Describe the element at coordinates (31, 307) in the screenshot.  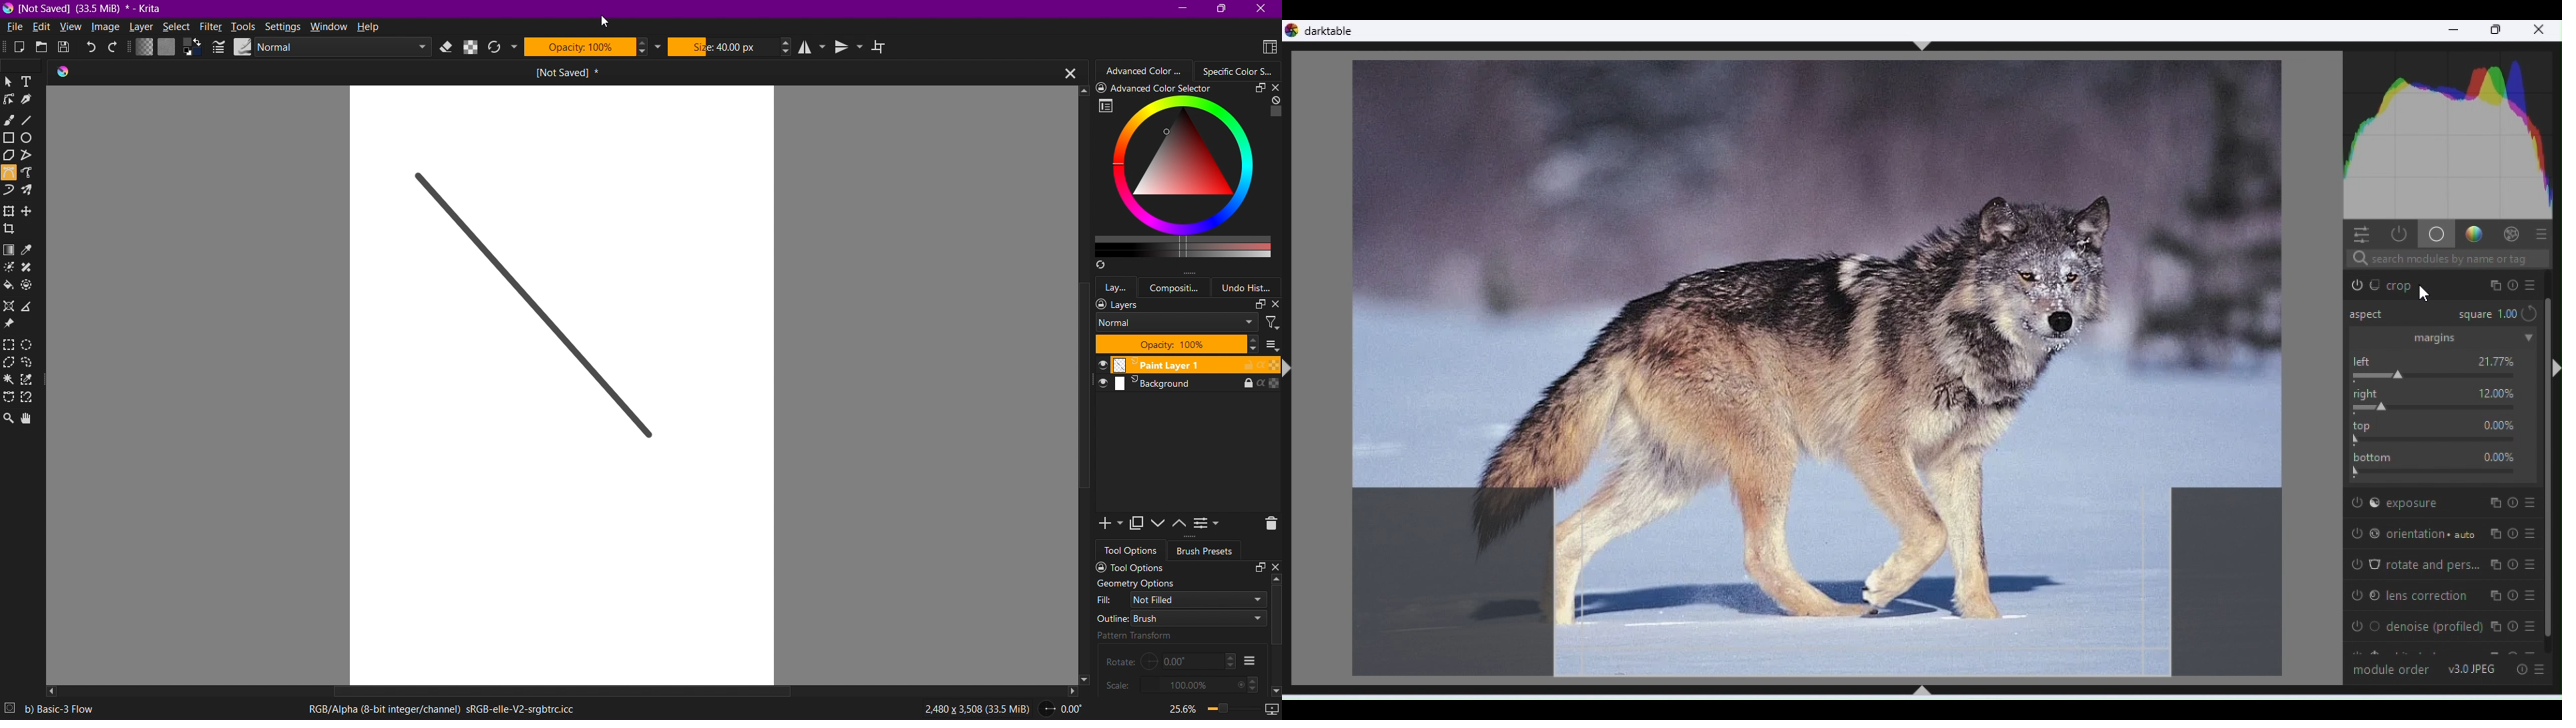
I see `Measure the distance between two points` at that location.